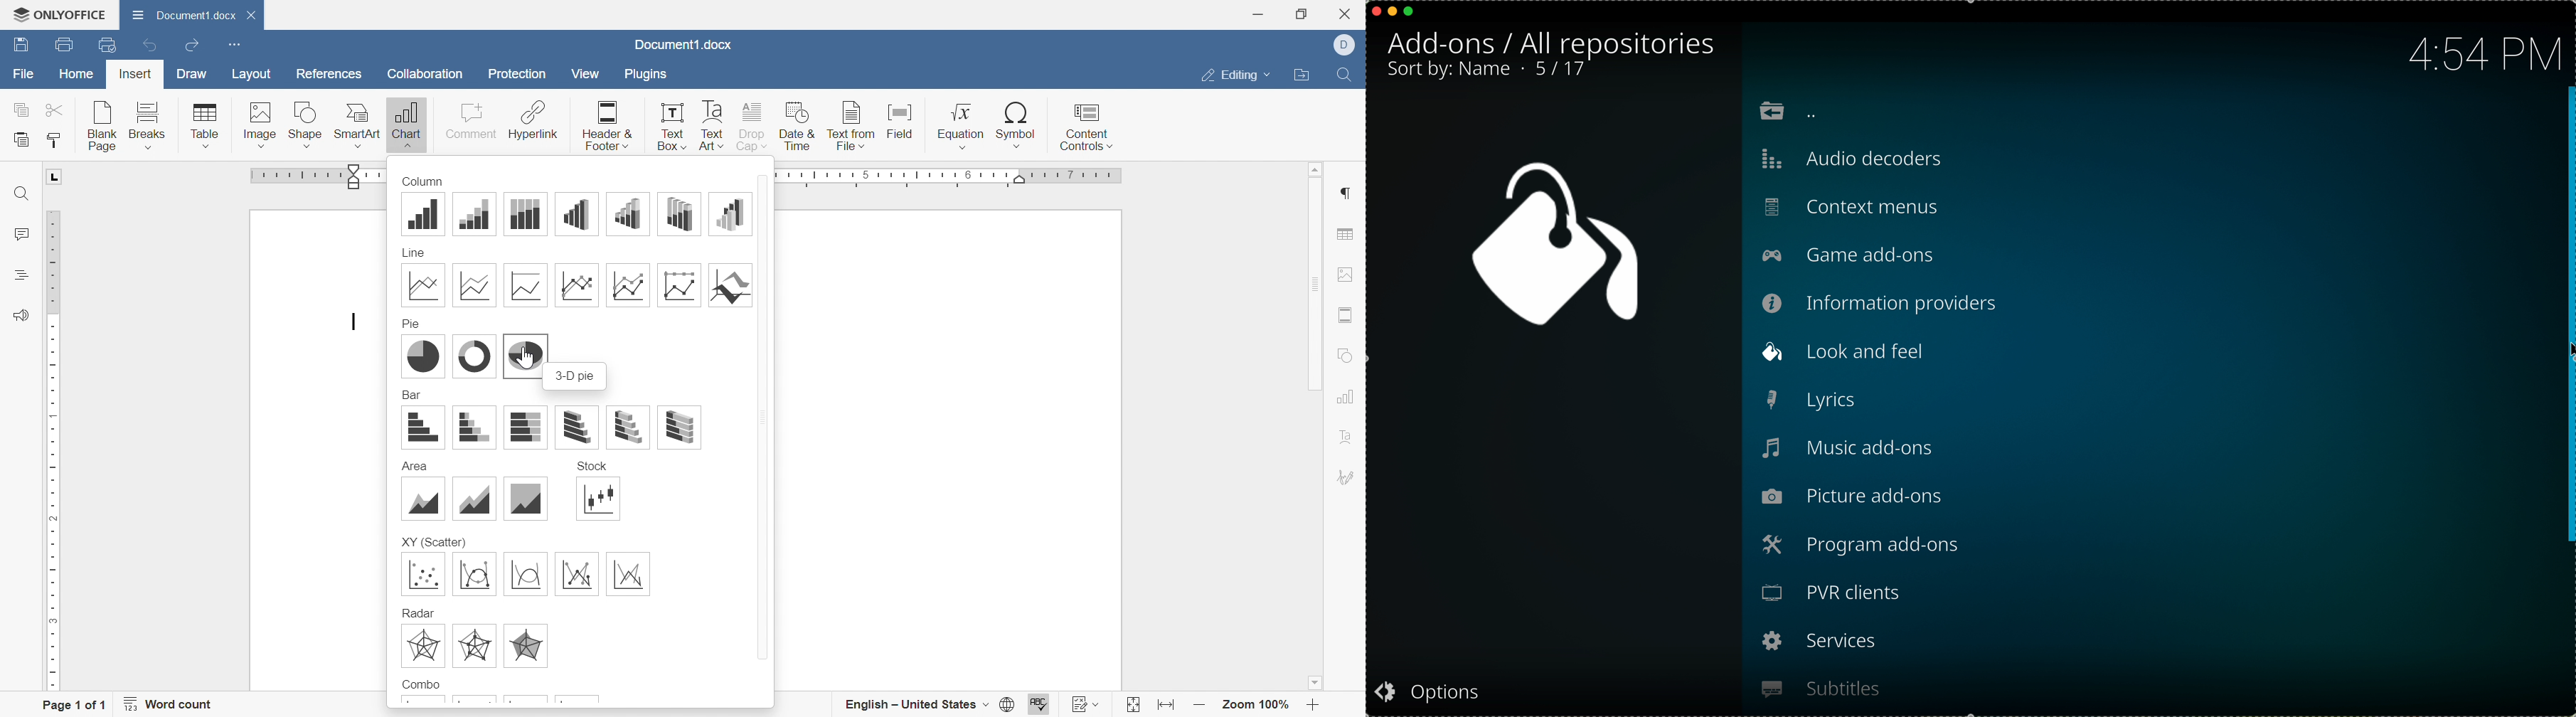 This screenshot has width=2576, height=728. Describe the element at coordinates (75, 75) in the screenshot. I see `Home` at that location.